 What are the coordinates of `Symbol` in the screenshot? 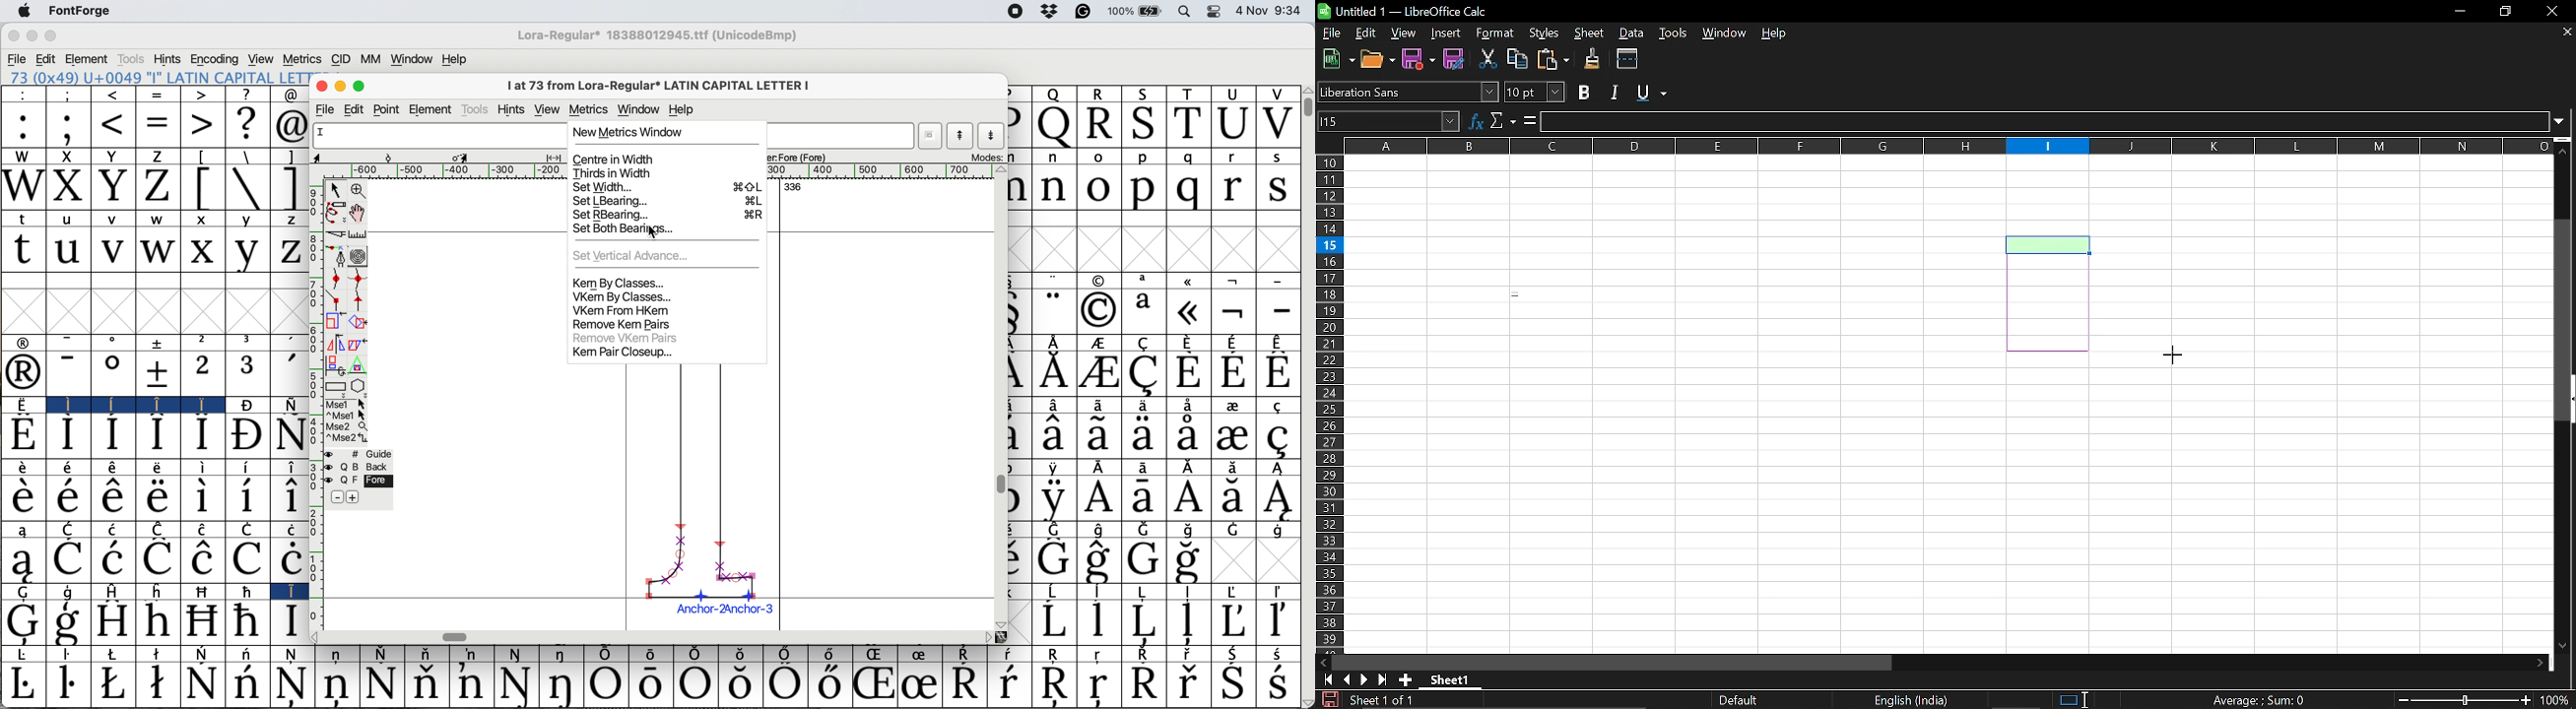 It's located at (606, 685).